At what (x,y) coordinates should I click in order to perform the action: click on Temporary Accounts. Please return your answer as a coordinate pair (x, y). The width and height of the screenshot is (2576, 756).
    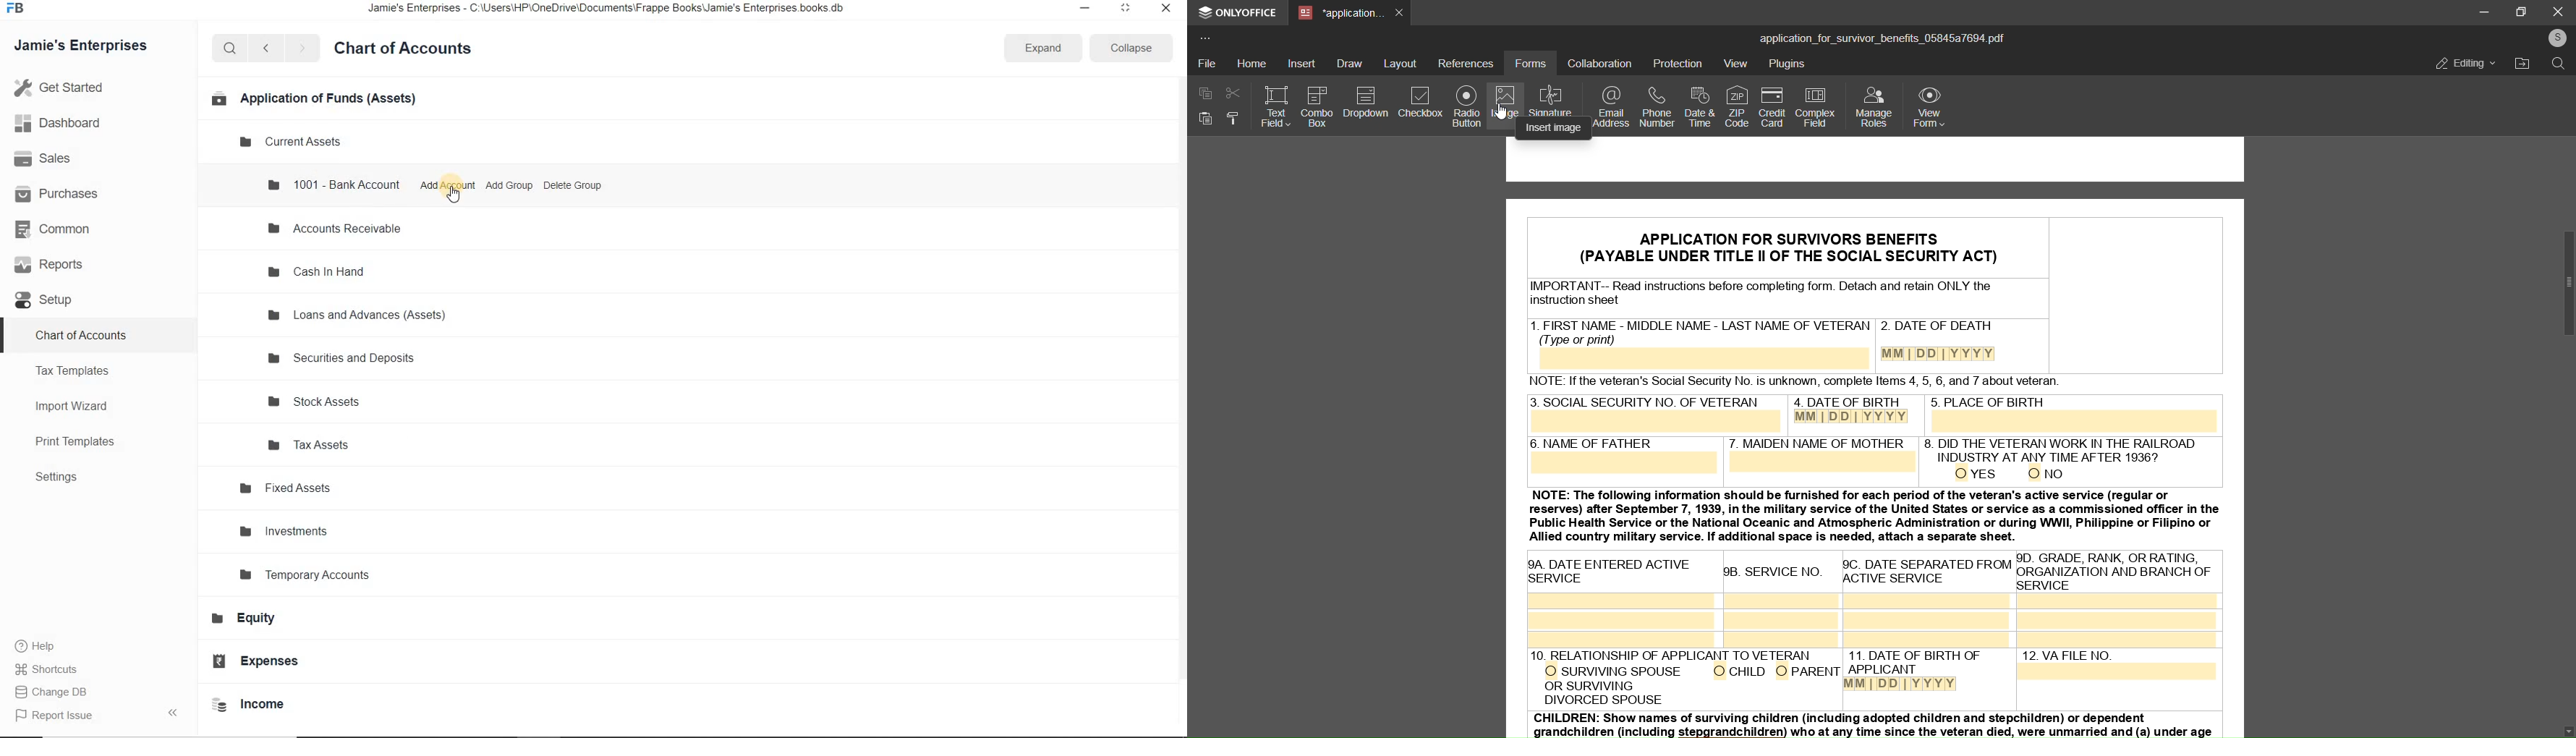
    Looking at the image, I should click on (313, 575).